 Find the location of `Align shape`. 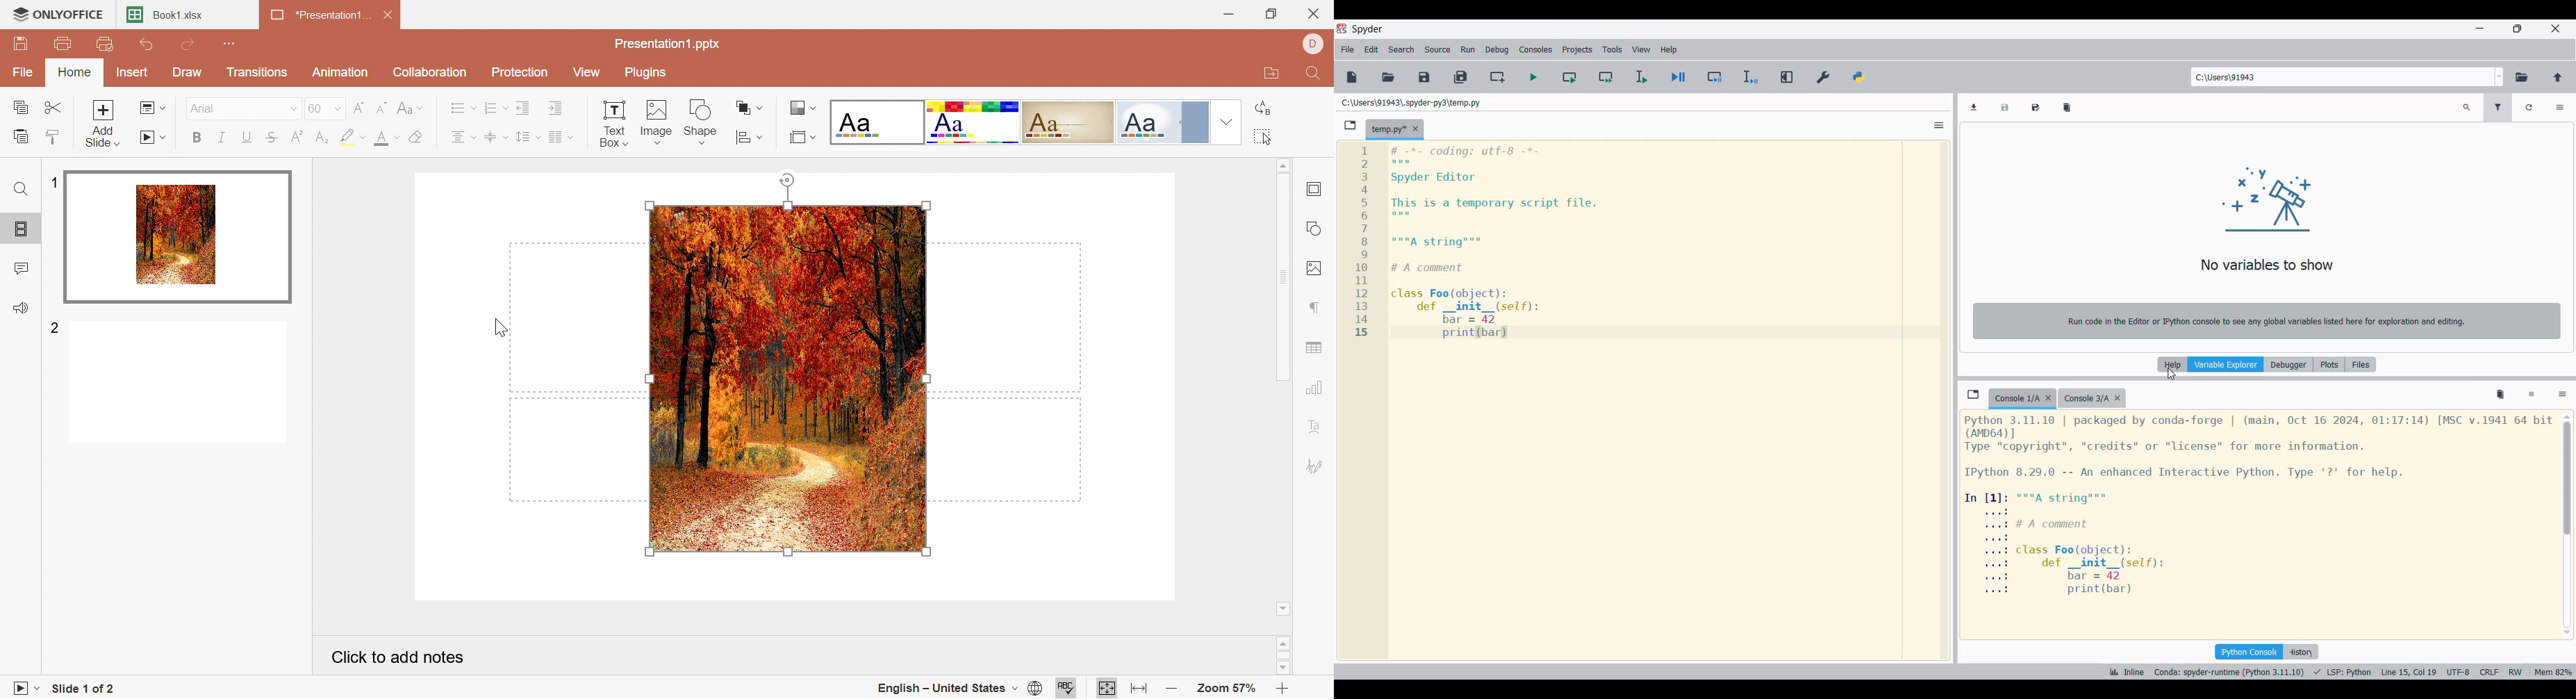

Align shape is located at coordinates (750, 107).